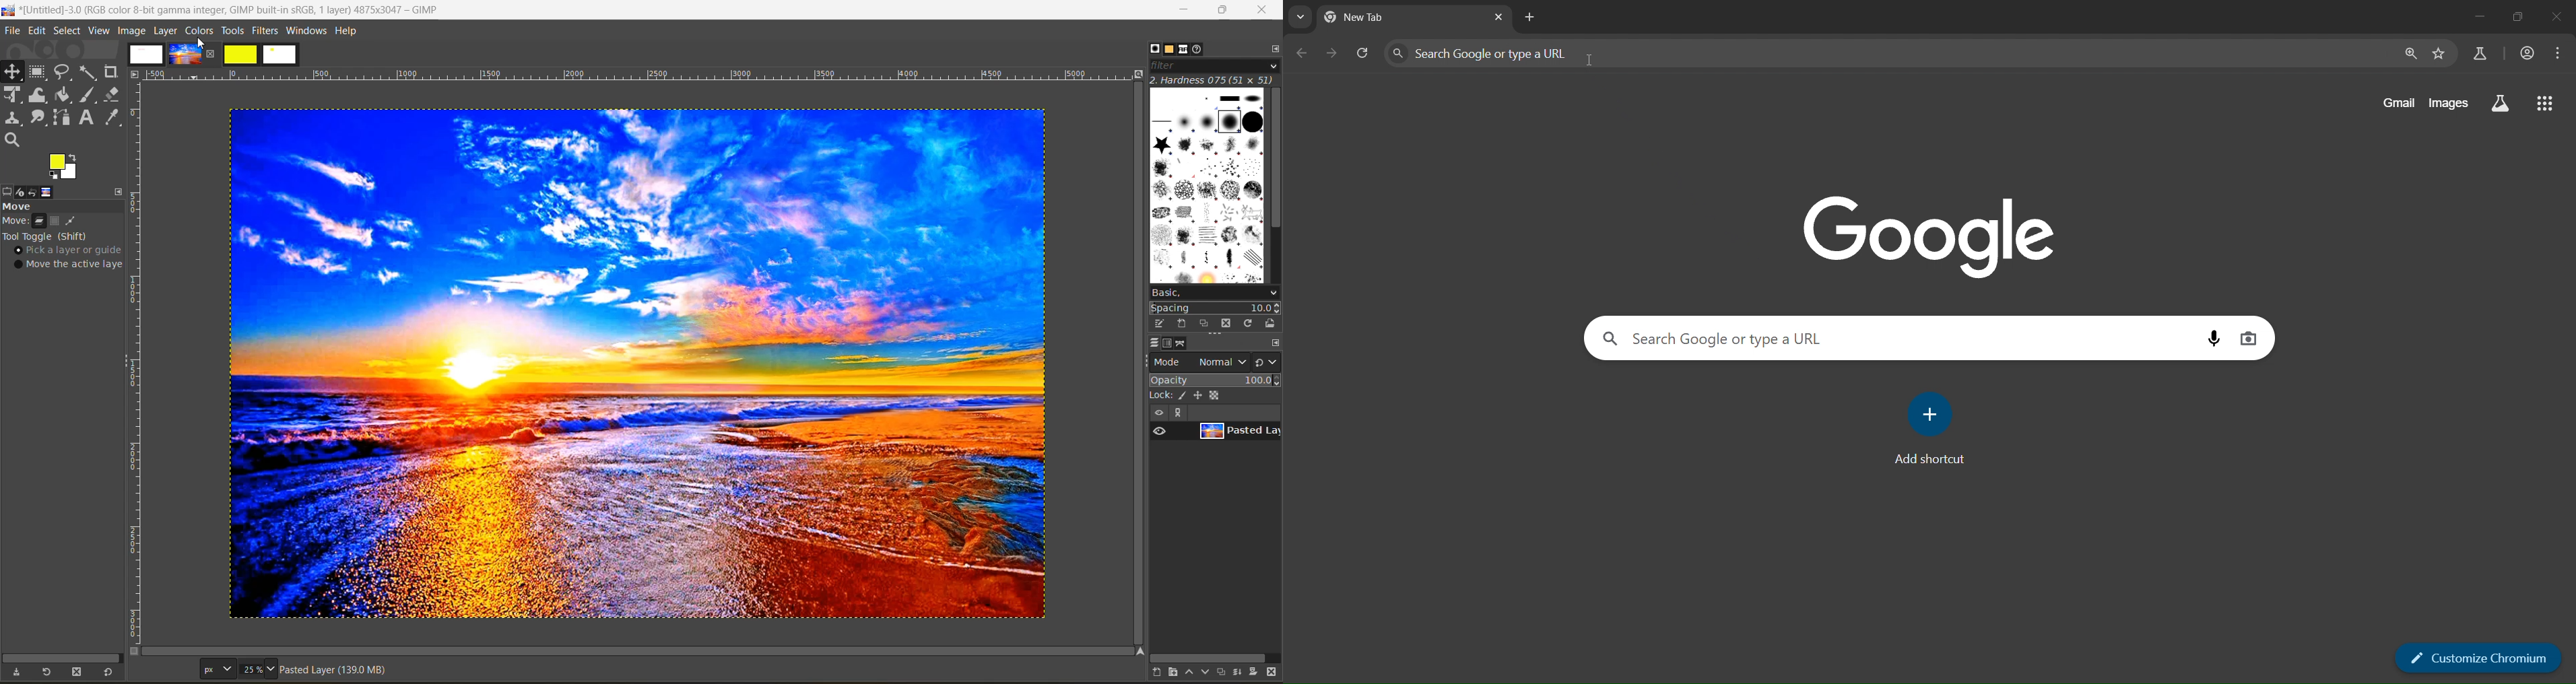  I want to click on minimize, so click(1182, 10).